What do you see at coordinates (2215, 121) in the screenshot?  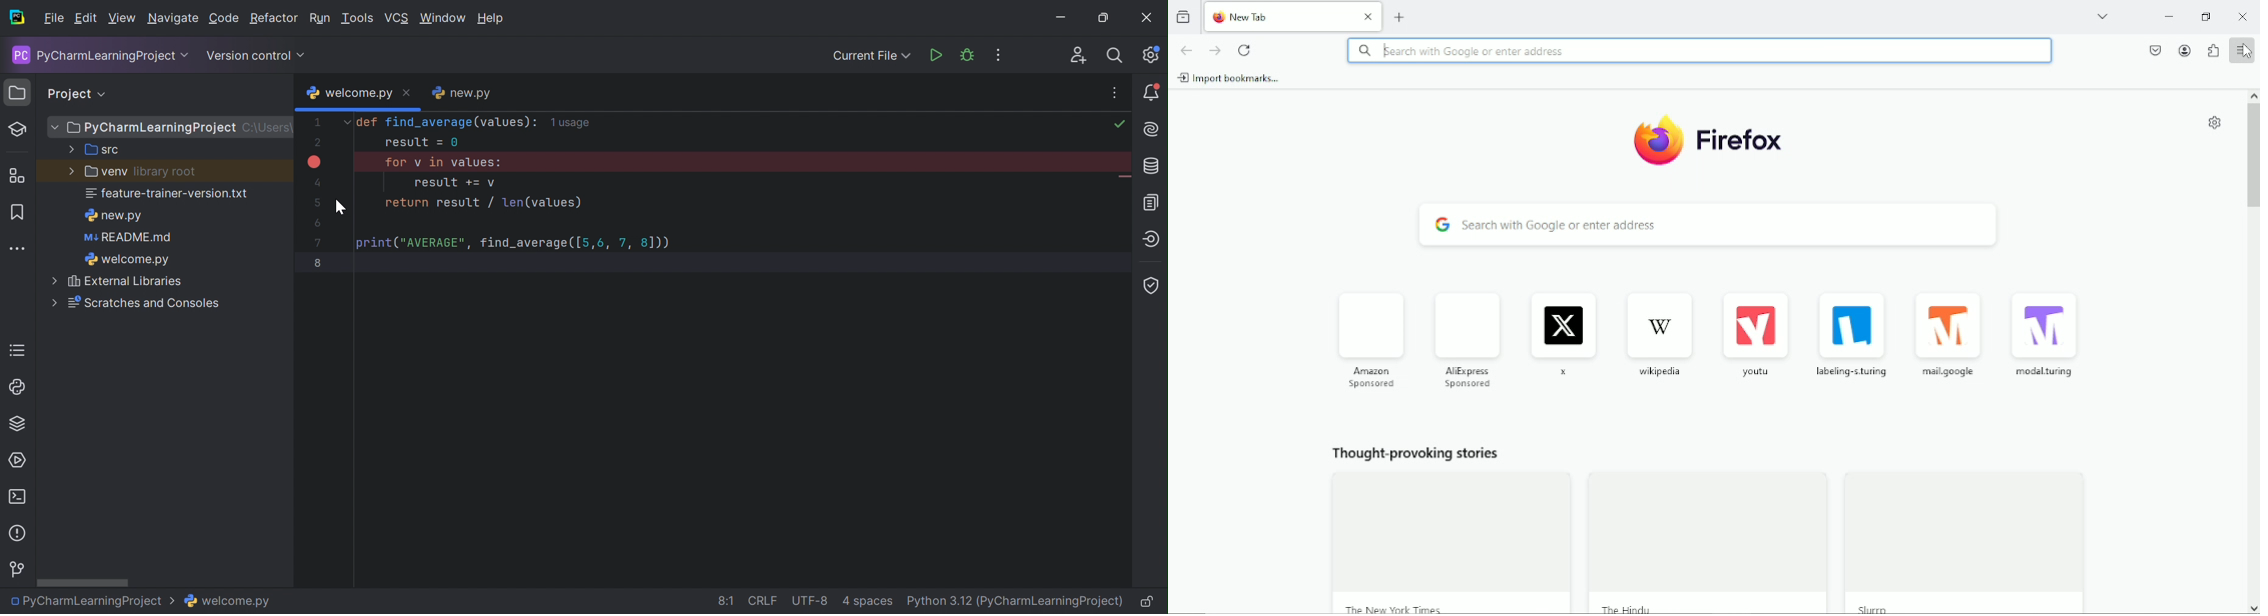 I see `Customize new tab` at bounding box center [2215, 121].